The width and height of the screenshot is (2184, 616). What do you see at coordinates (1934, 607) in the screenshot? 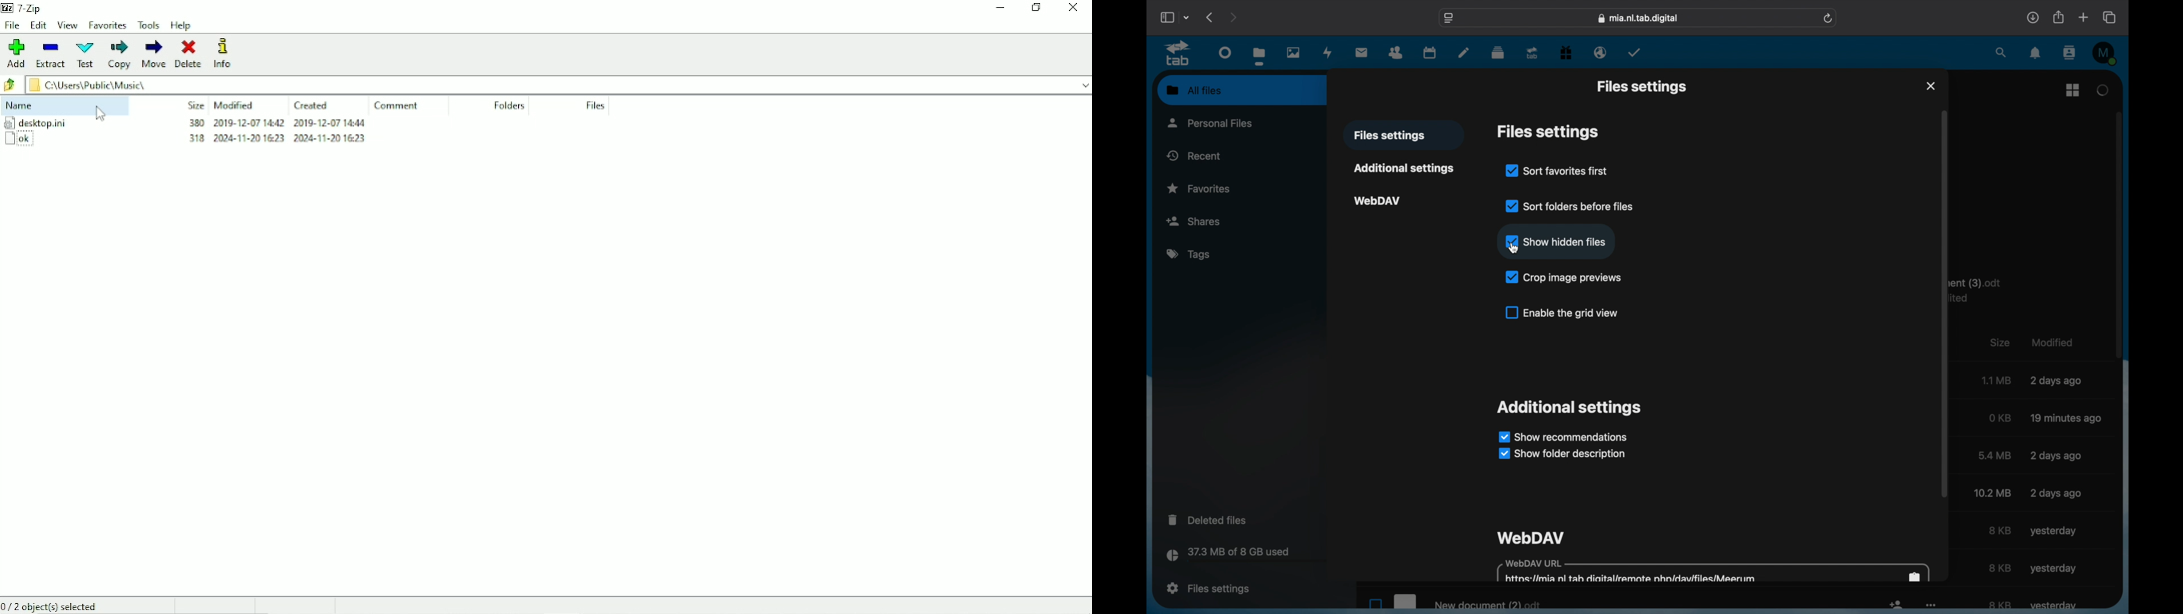
I see `more` at bounding box center [1934, 607].